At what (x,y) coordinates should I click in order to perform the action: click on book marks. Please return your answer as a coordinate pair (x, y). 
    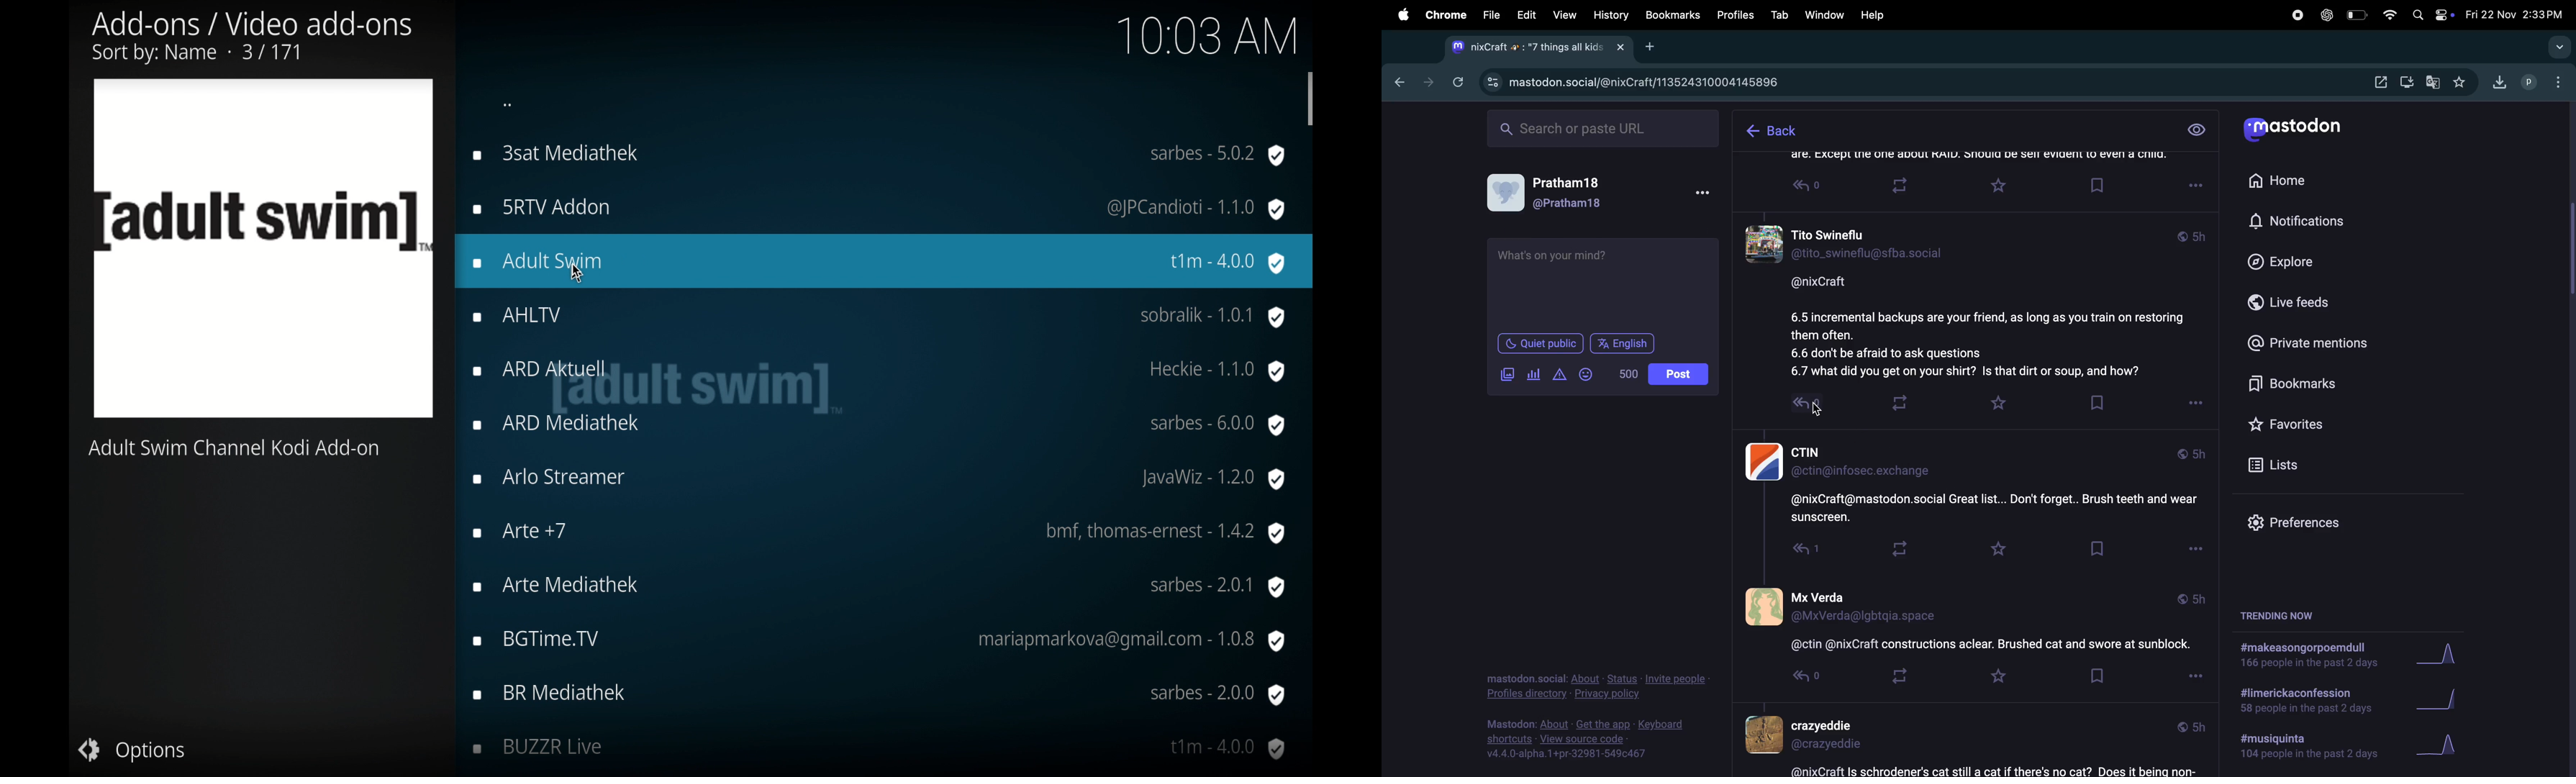
    Looking at the image, I should click on (2320, 386).